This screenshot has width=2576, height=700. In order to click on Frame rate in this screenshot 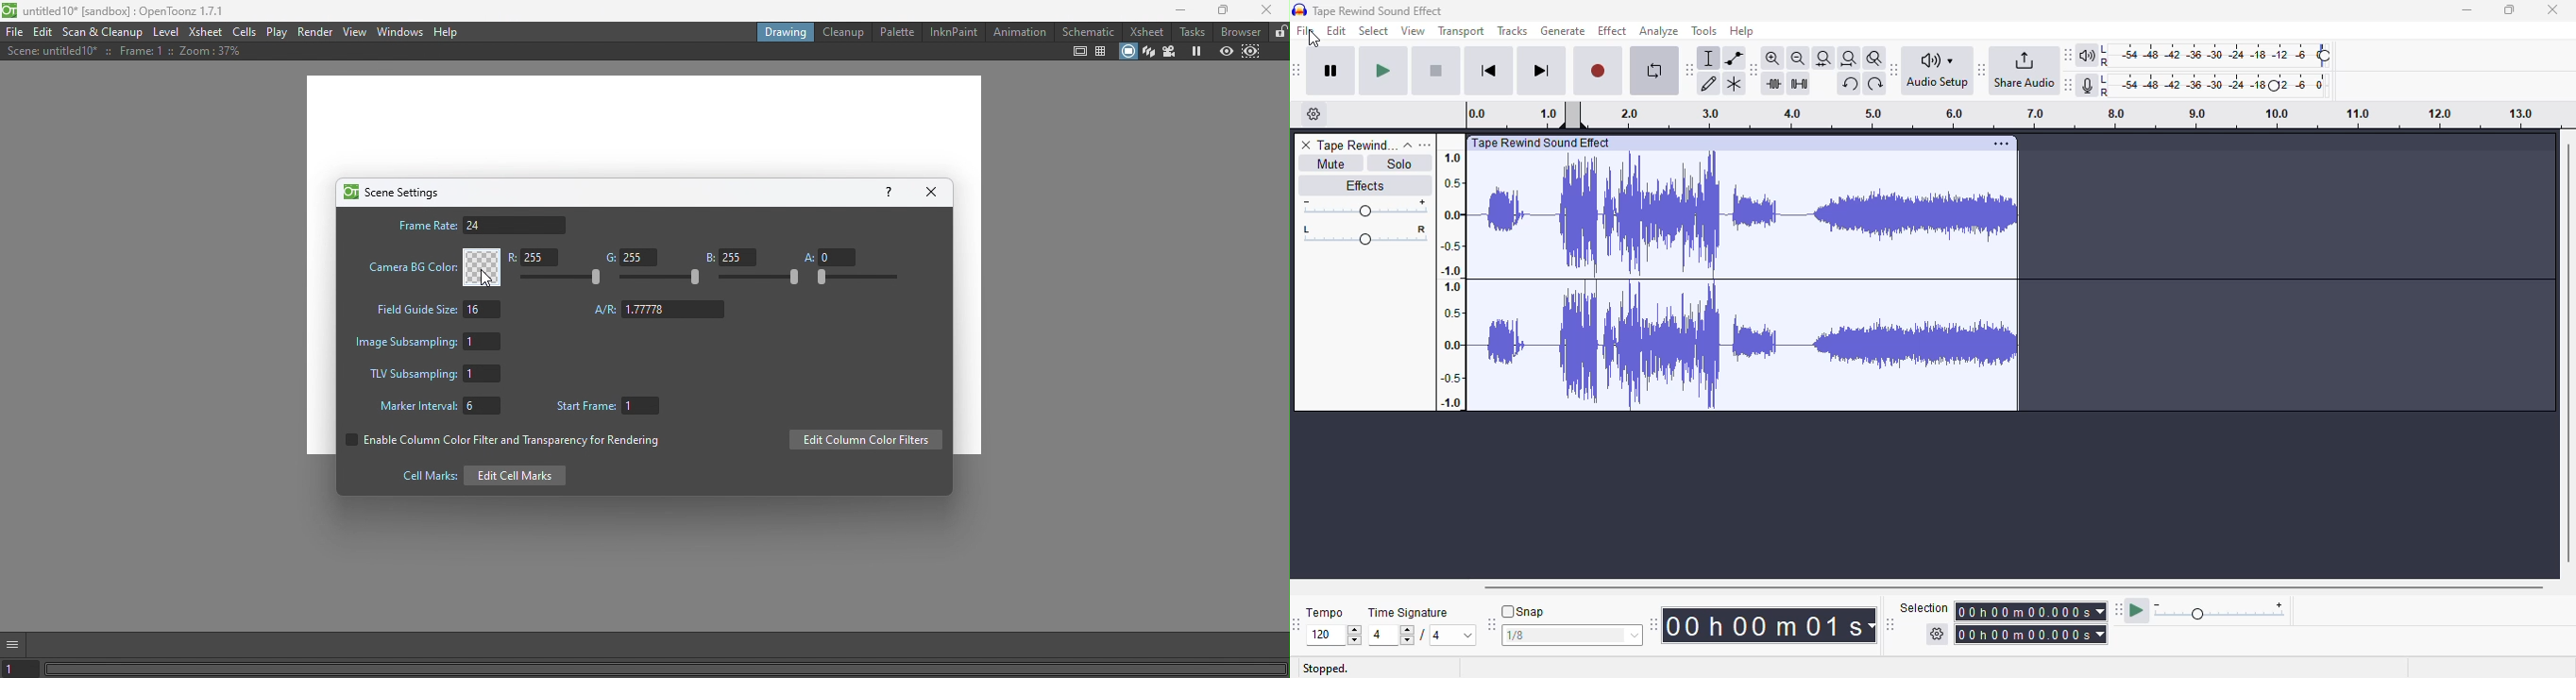, I will do `click(481, 225)`.